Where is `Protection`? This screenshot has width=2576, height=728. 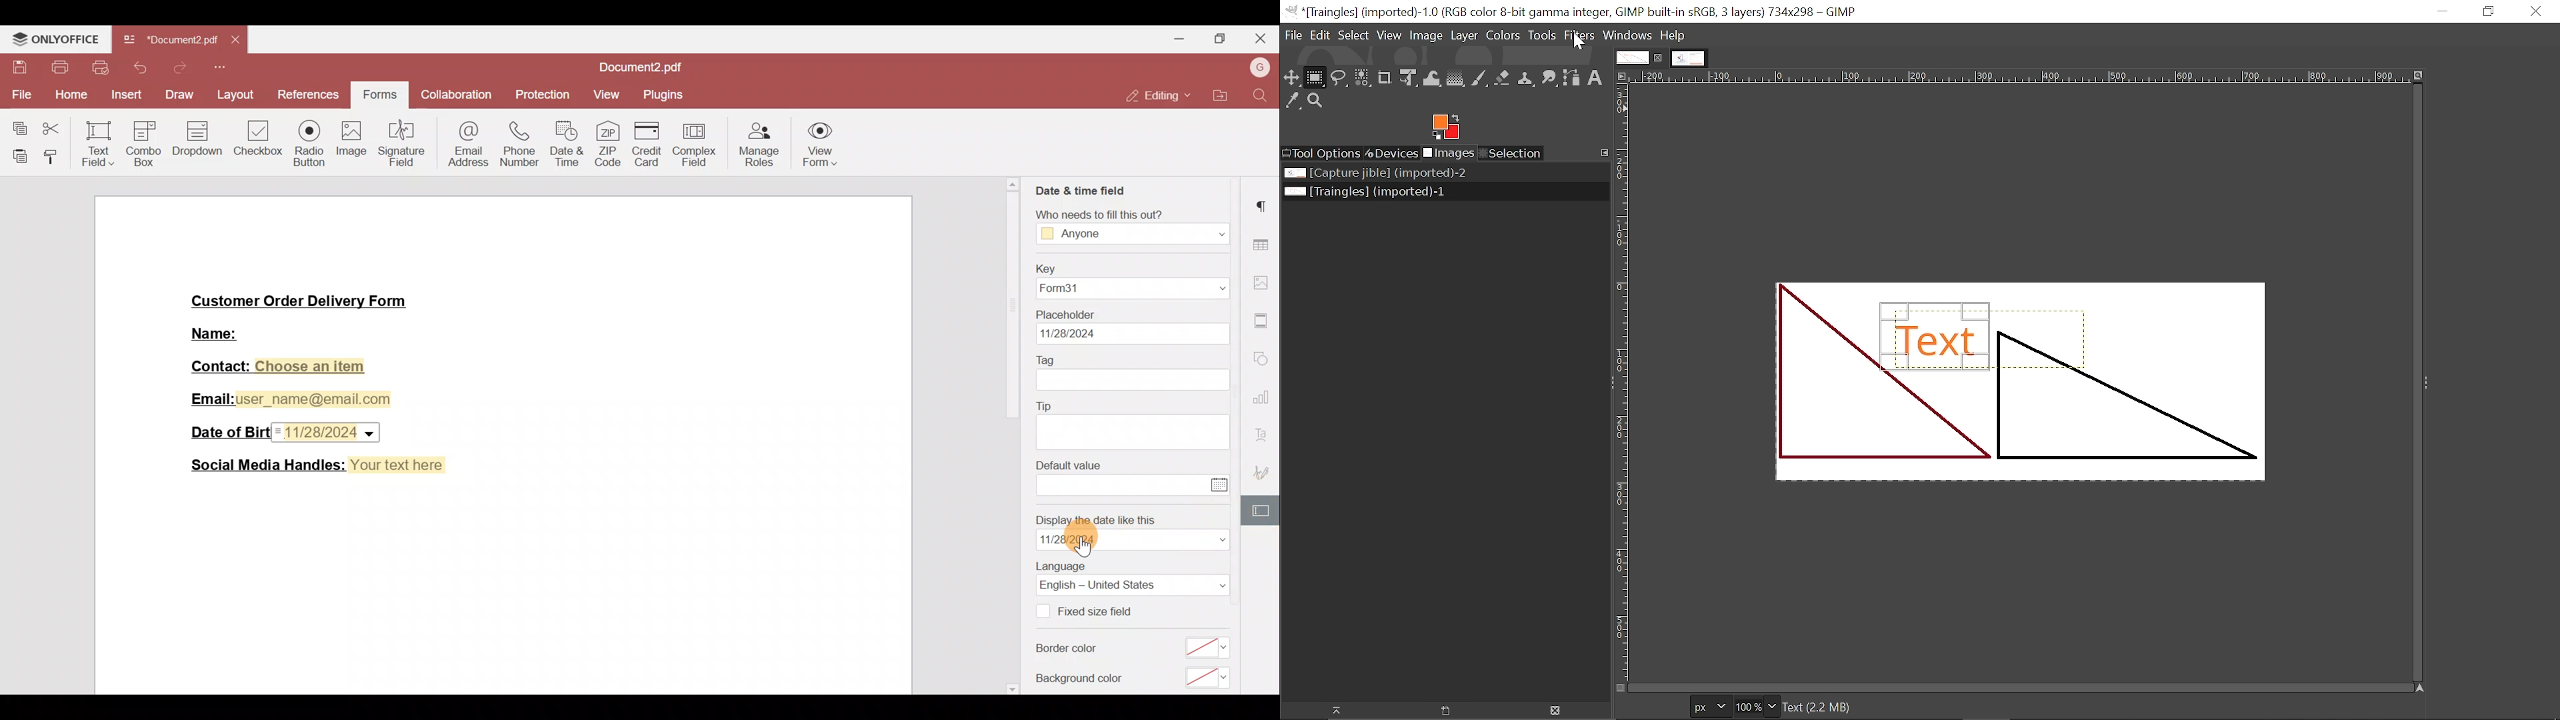 Protection is located at coordinates (547, 95).